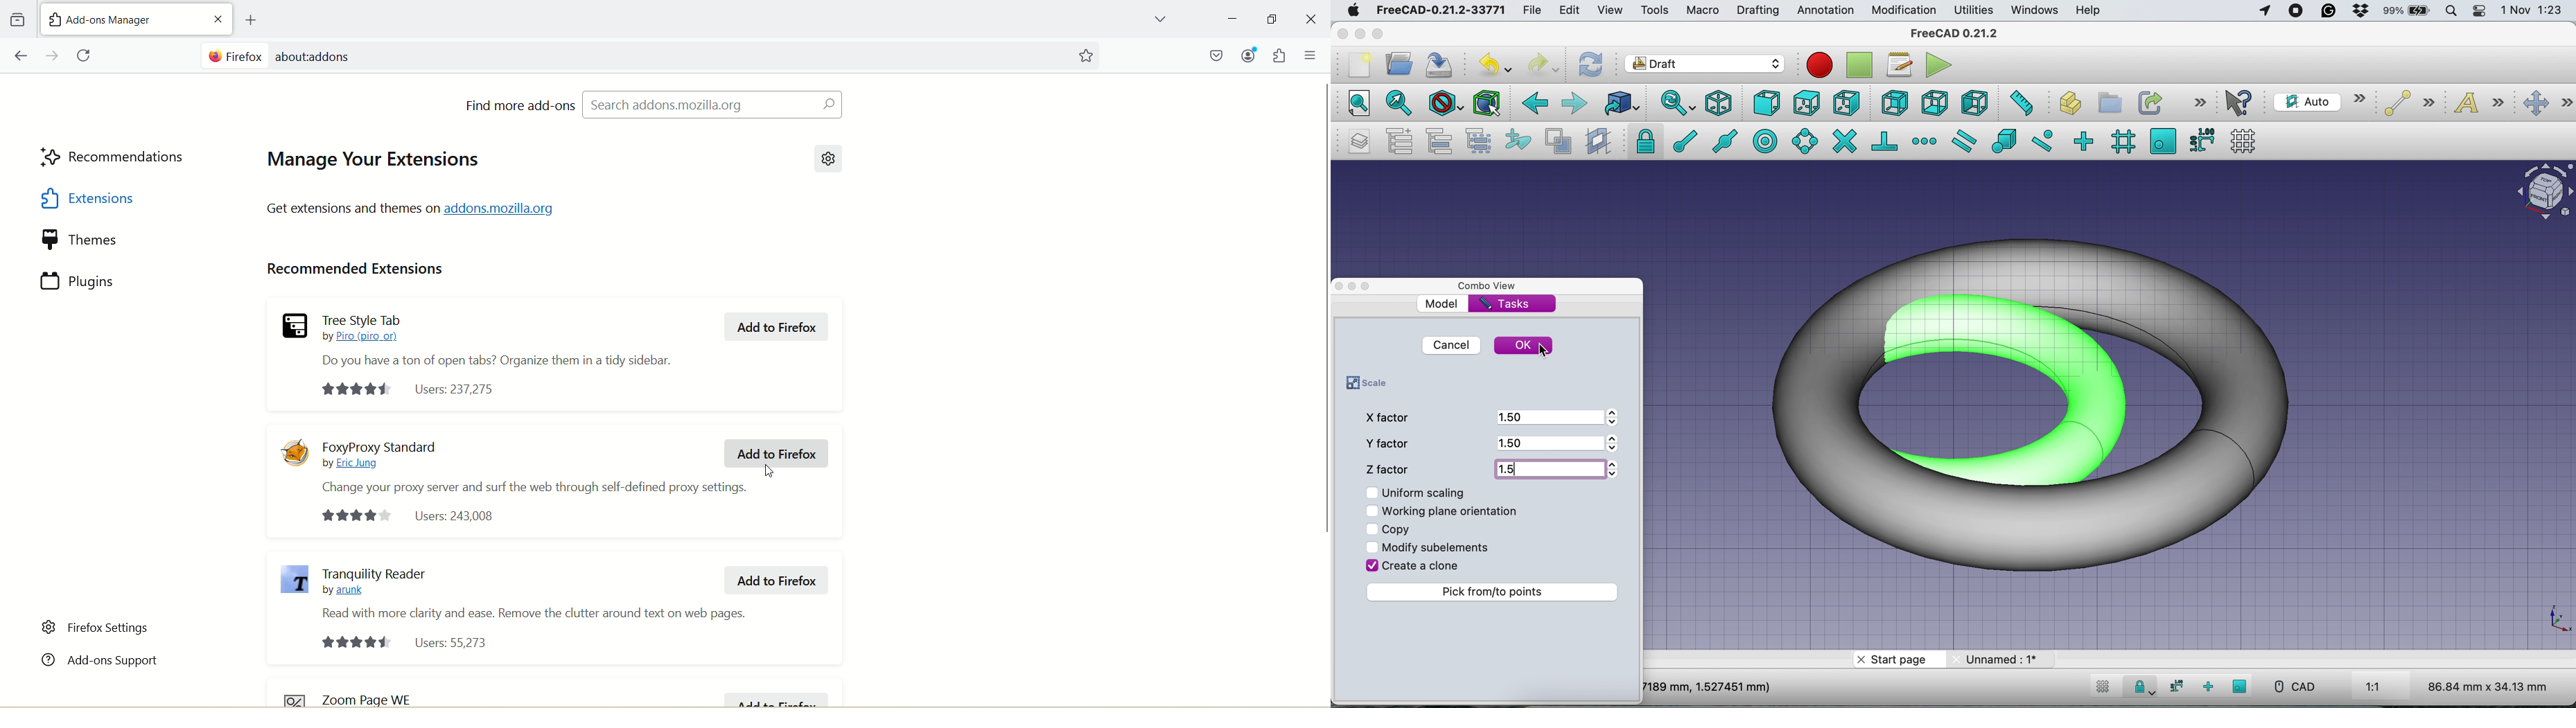 The height and width of the screenshot is (728, 2576). Describe the element at coordinates (1536, 10) in the screenshot. I see `file` at that location.